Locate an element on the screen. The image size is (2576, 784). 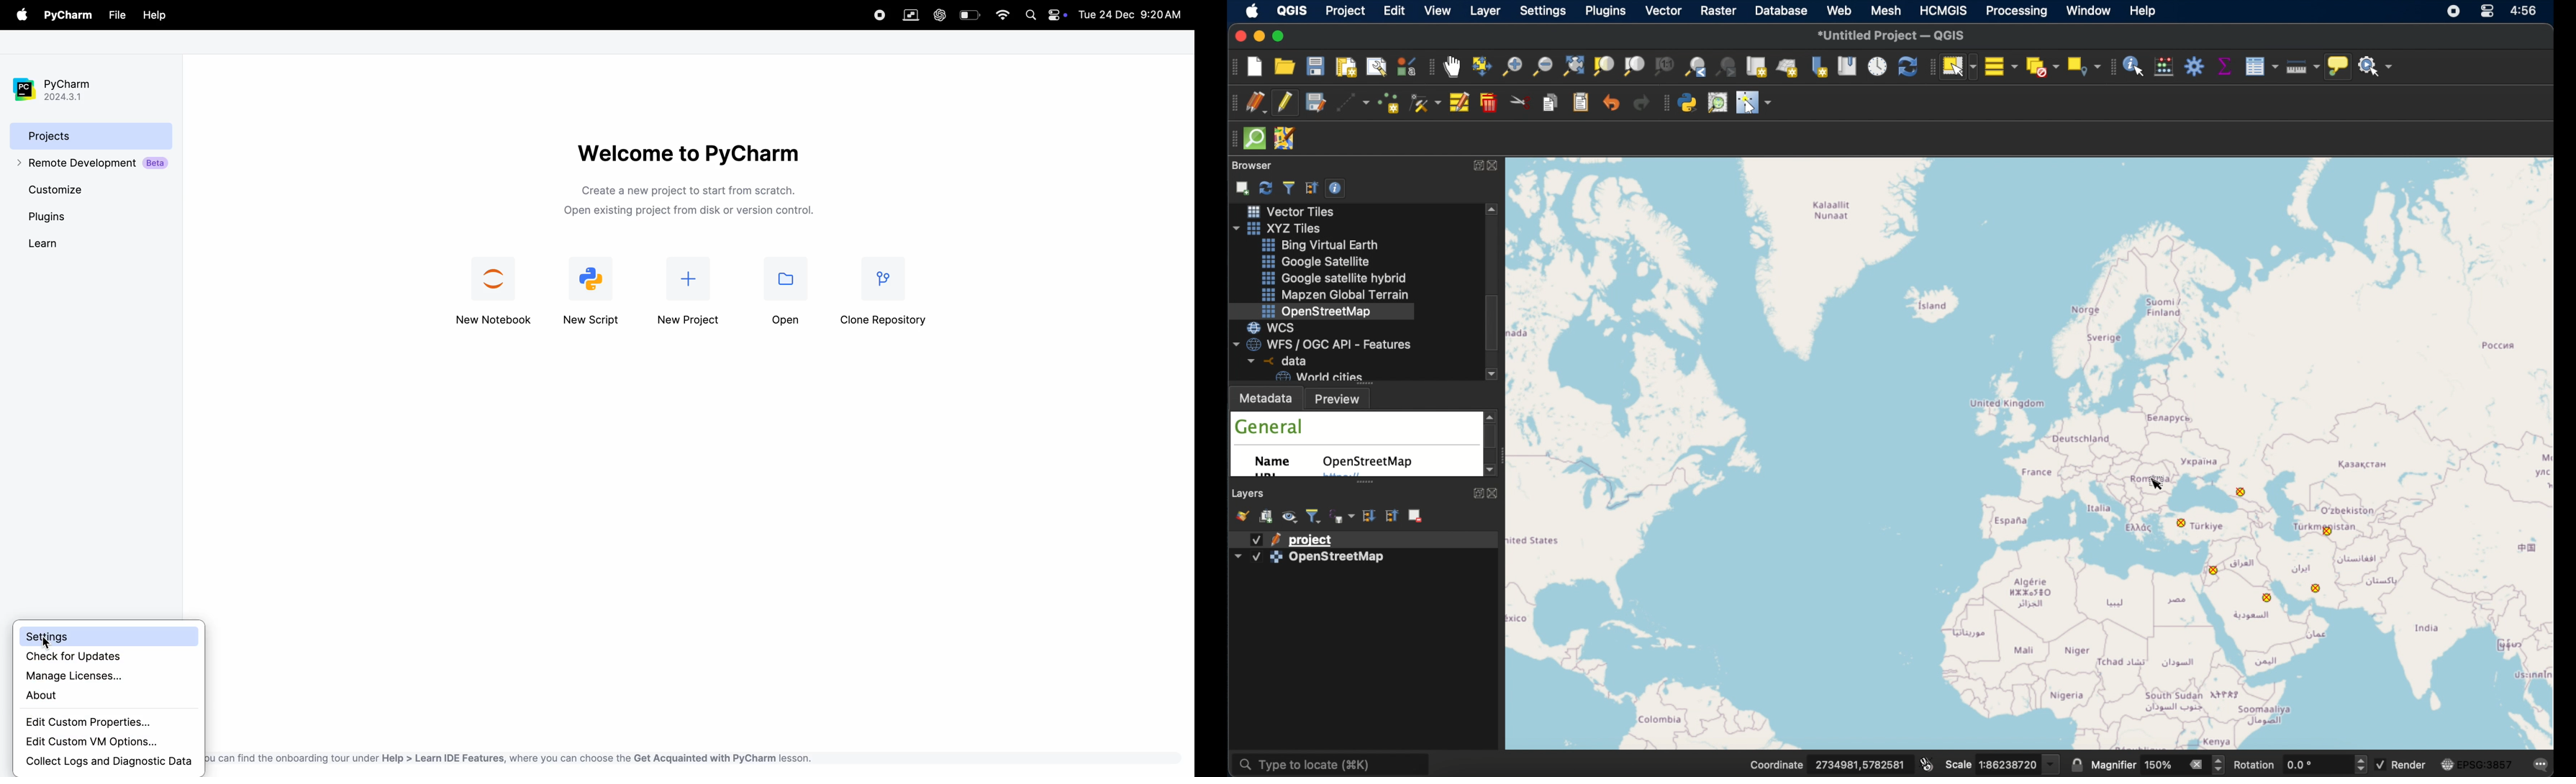
digitize with segment is located at coordinates (1355, 104).